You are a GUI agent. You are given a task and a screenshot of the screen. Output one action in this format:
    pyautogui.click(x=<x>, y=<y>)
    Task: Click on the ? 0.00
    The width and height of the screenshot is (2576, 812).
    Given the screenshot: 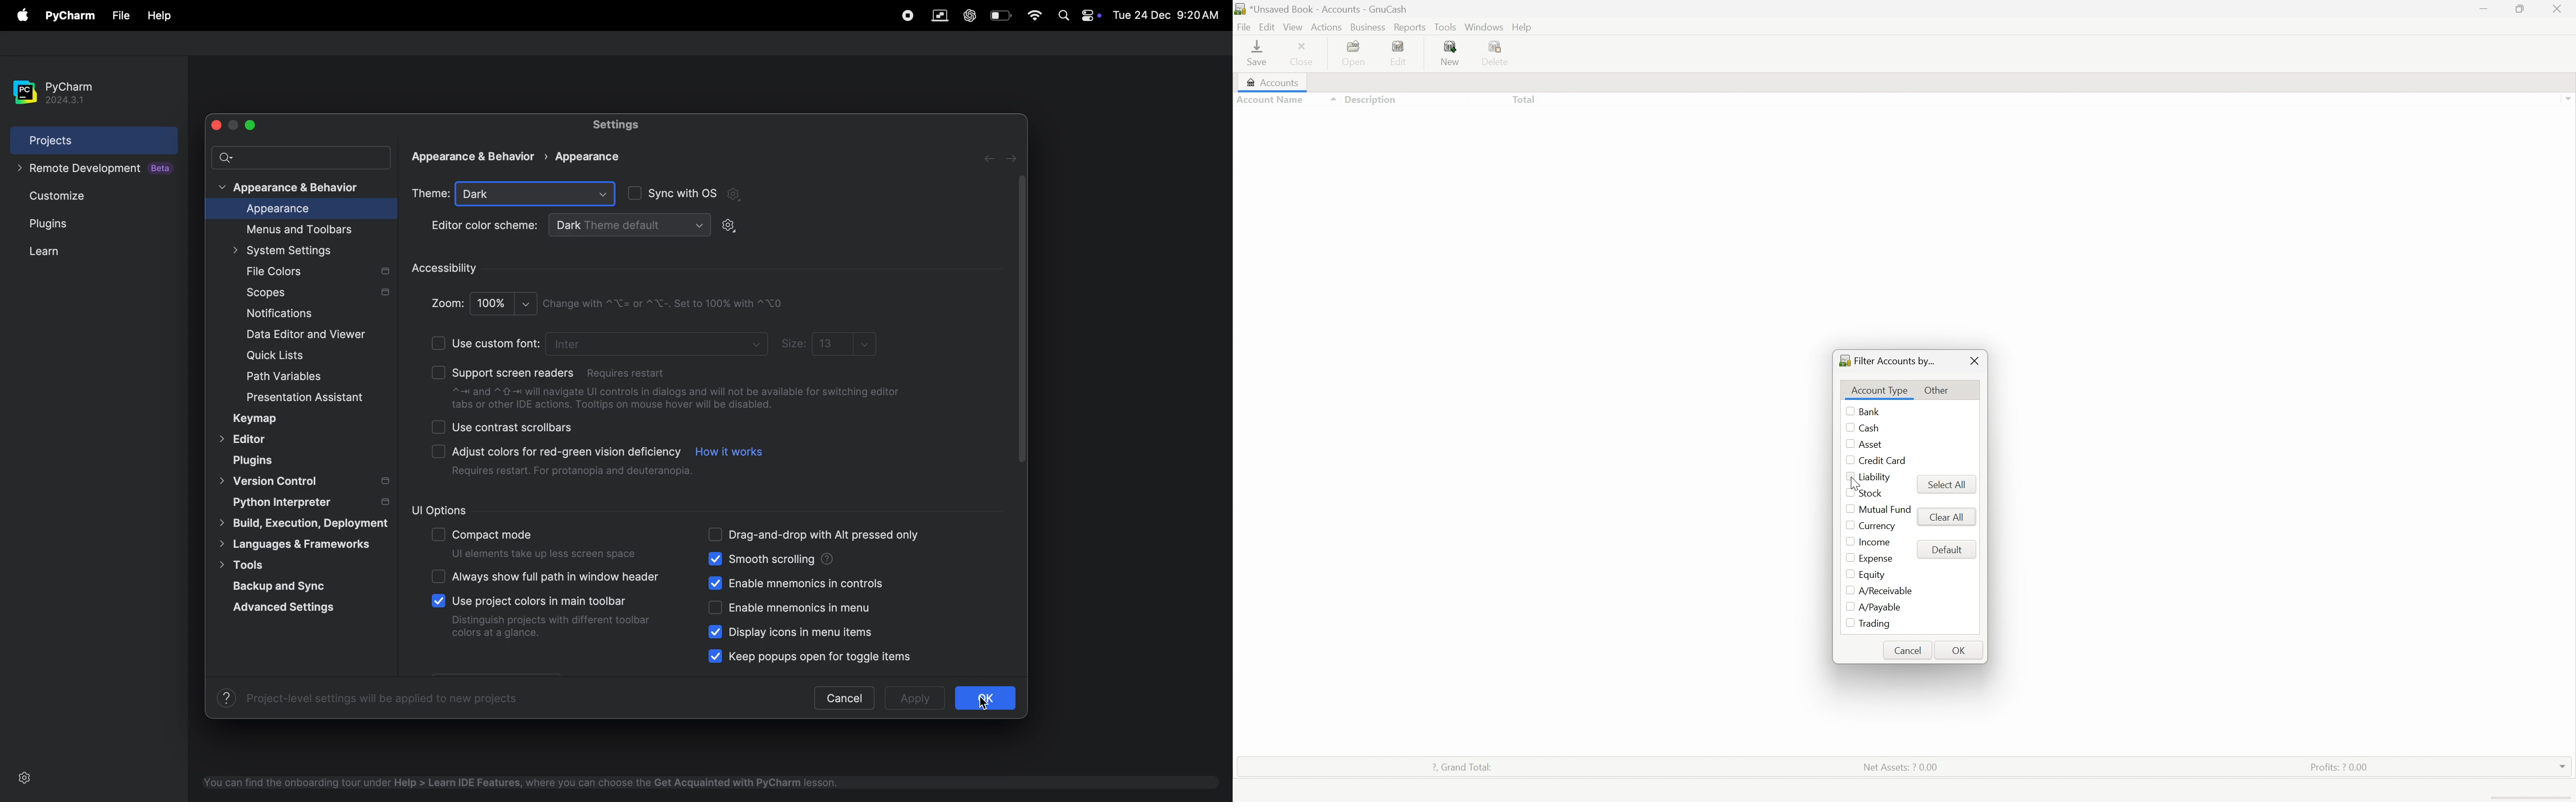 What is the action you would take?
    pyautogui.click(x=1525, y=113)
    